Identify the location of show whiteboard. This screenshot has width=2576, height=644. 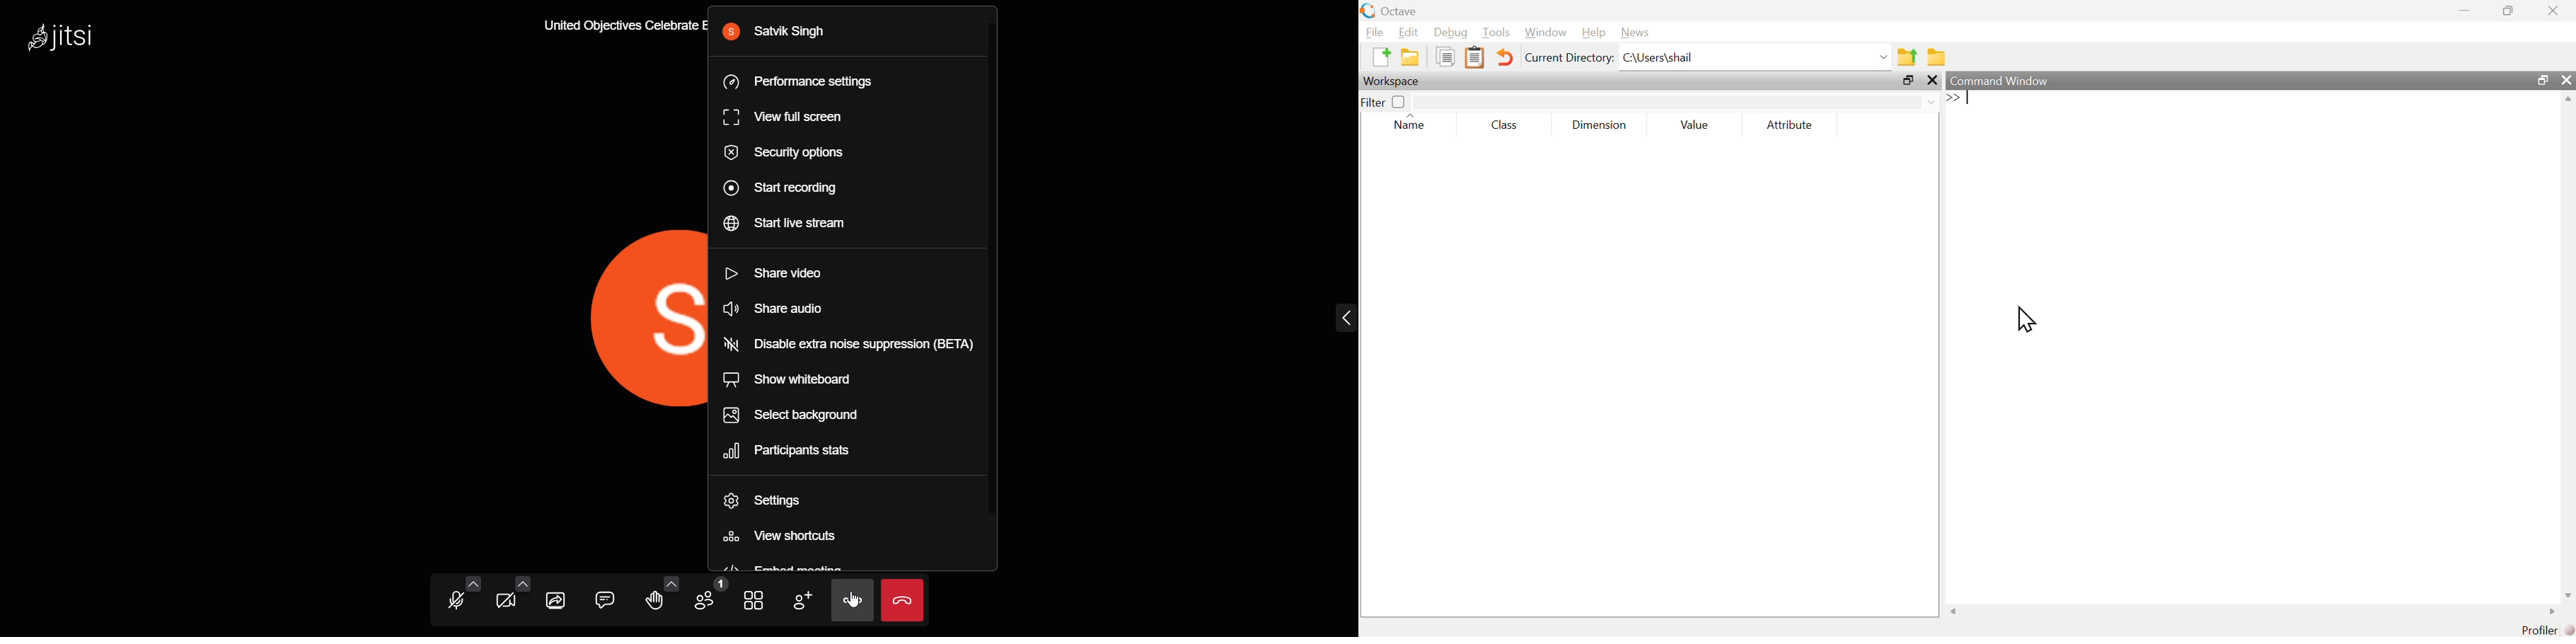
(827, 378).